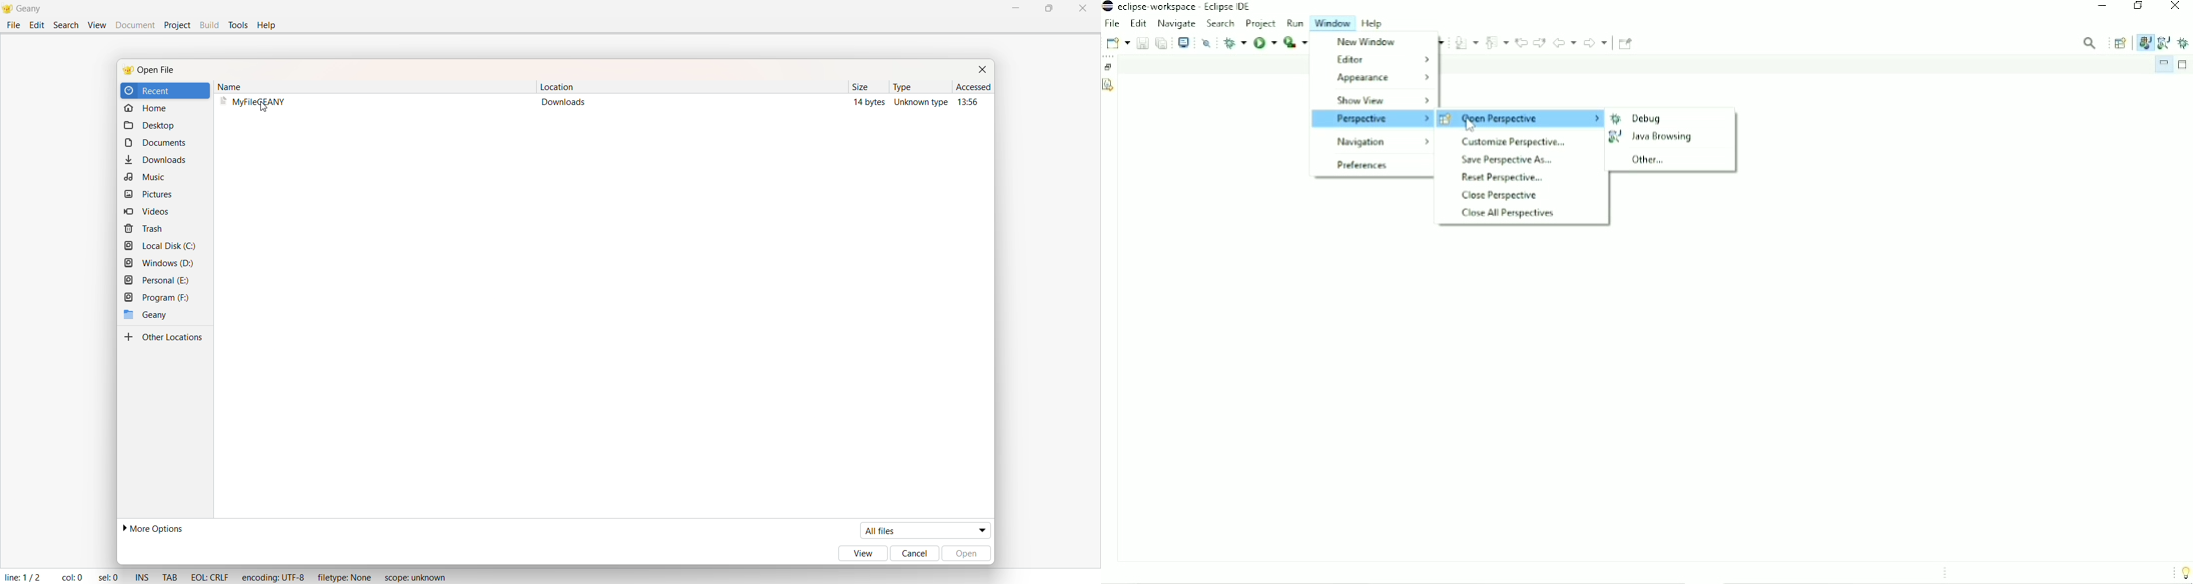 The width and height of the screenshot is (2212, 588). I want to click on all files, so click(913, 530).